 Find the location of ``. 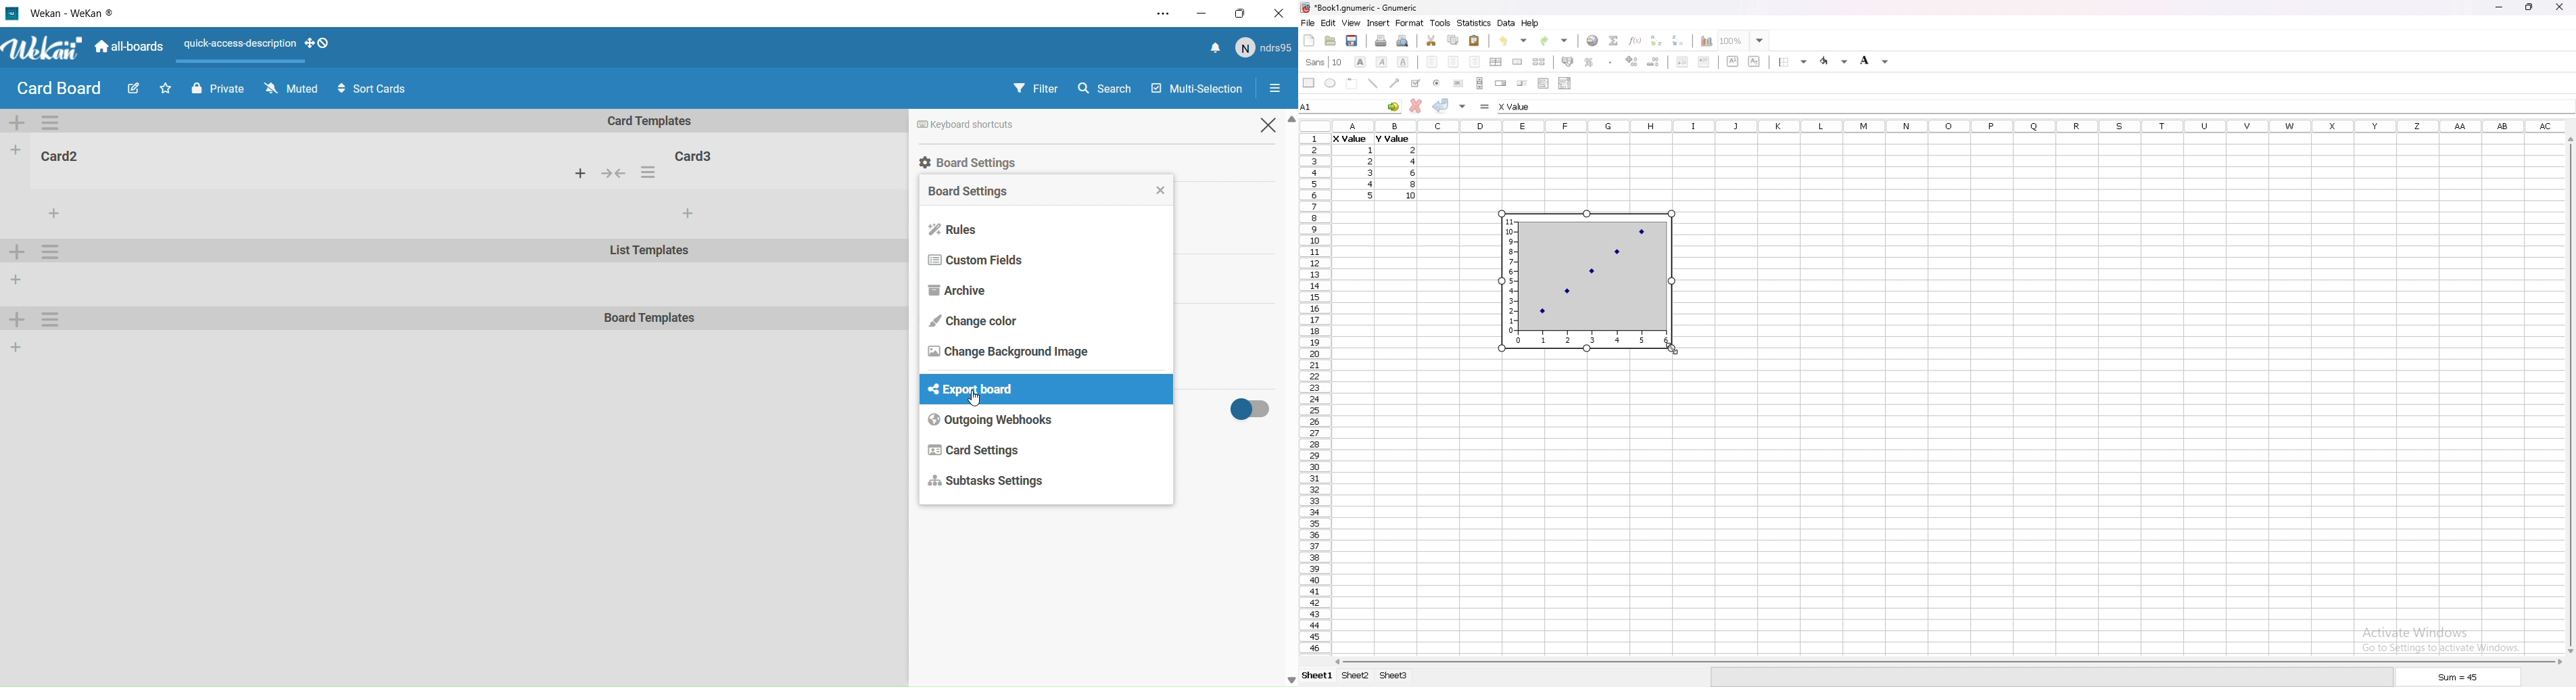

 is located at coordinates (15, 283).